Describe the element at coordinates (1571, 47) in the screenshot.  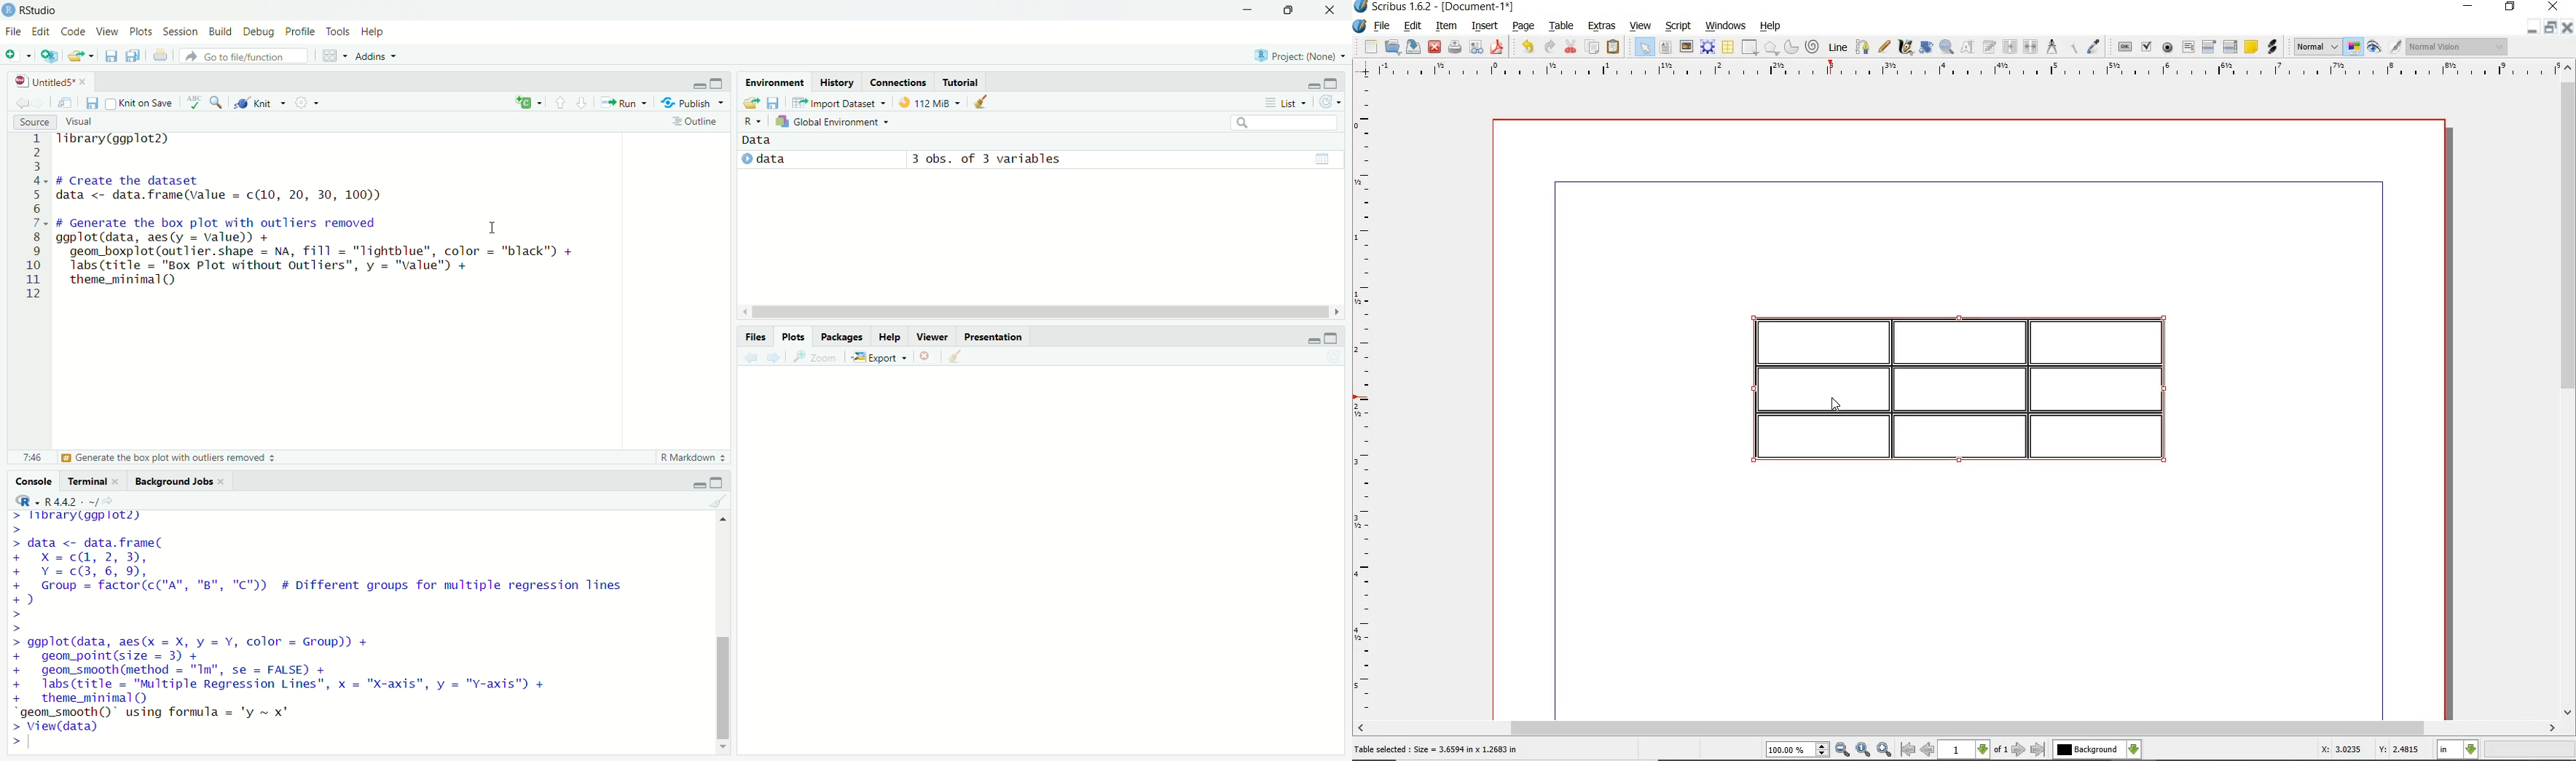
I see `cut` at that location.